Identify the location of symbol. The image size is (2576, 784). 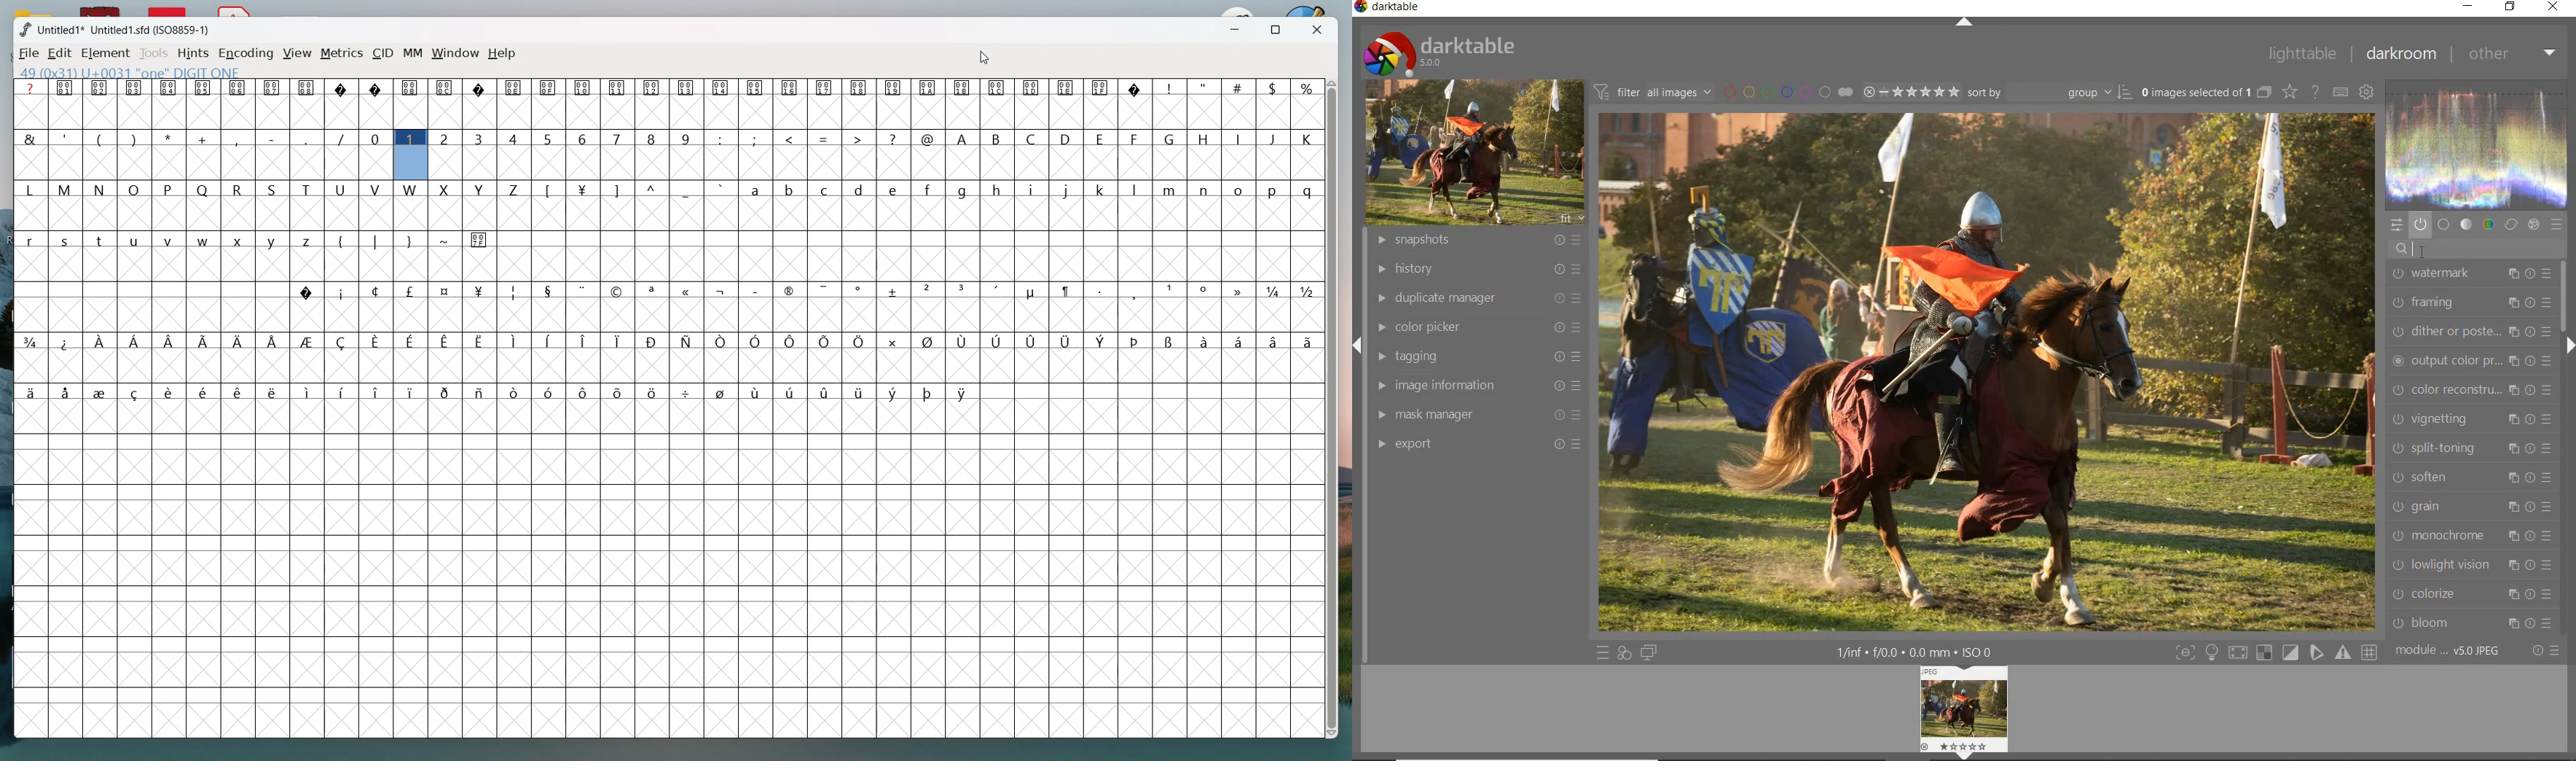
(1135, 89).